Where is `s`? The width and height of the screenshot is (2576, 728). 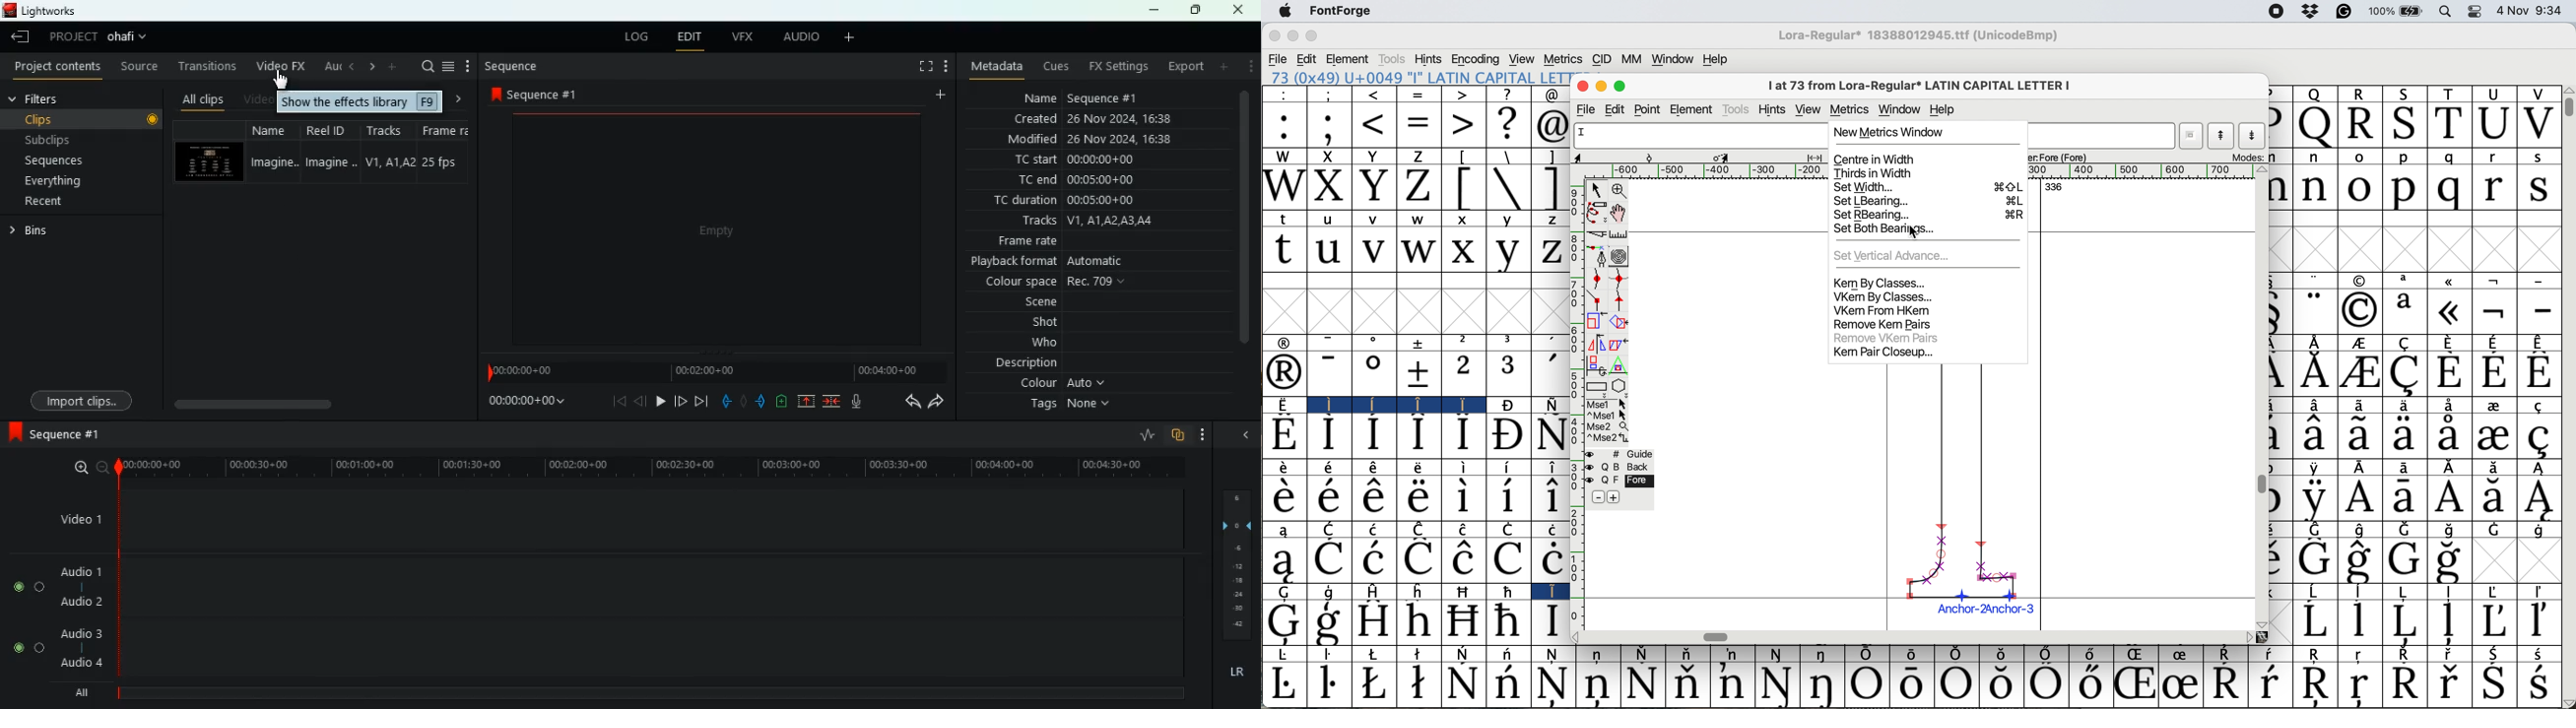
s is located at coordinates (2540, 189).